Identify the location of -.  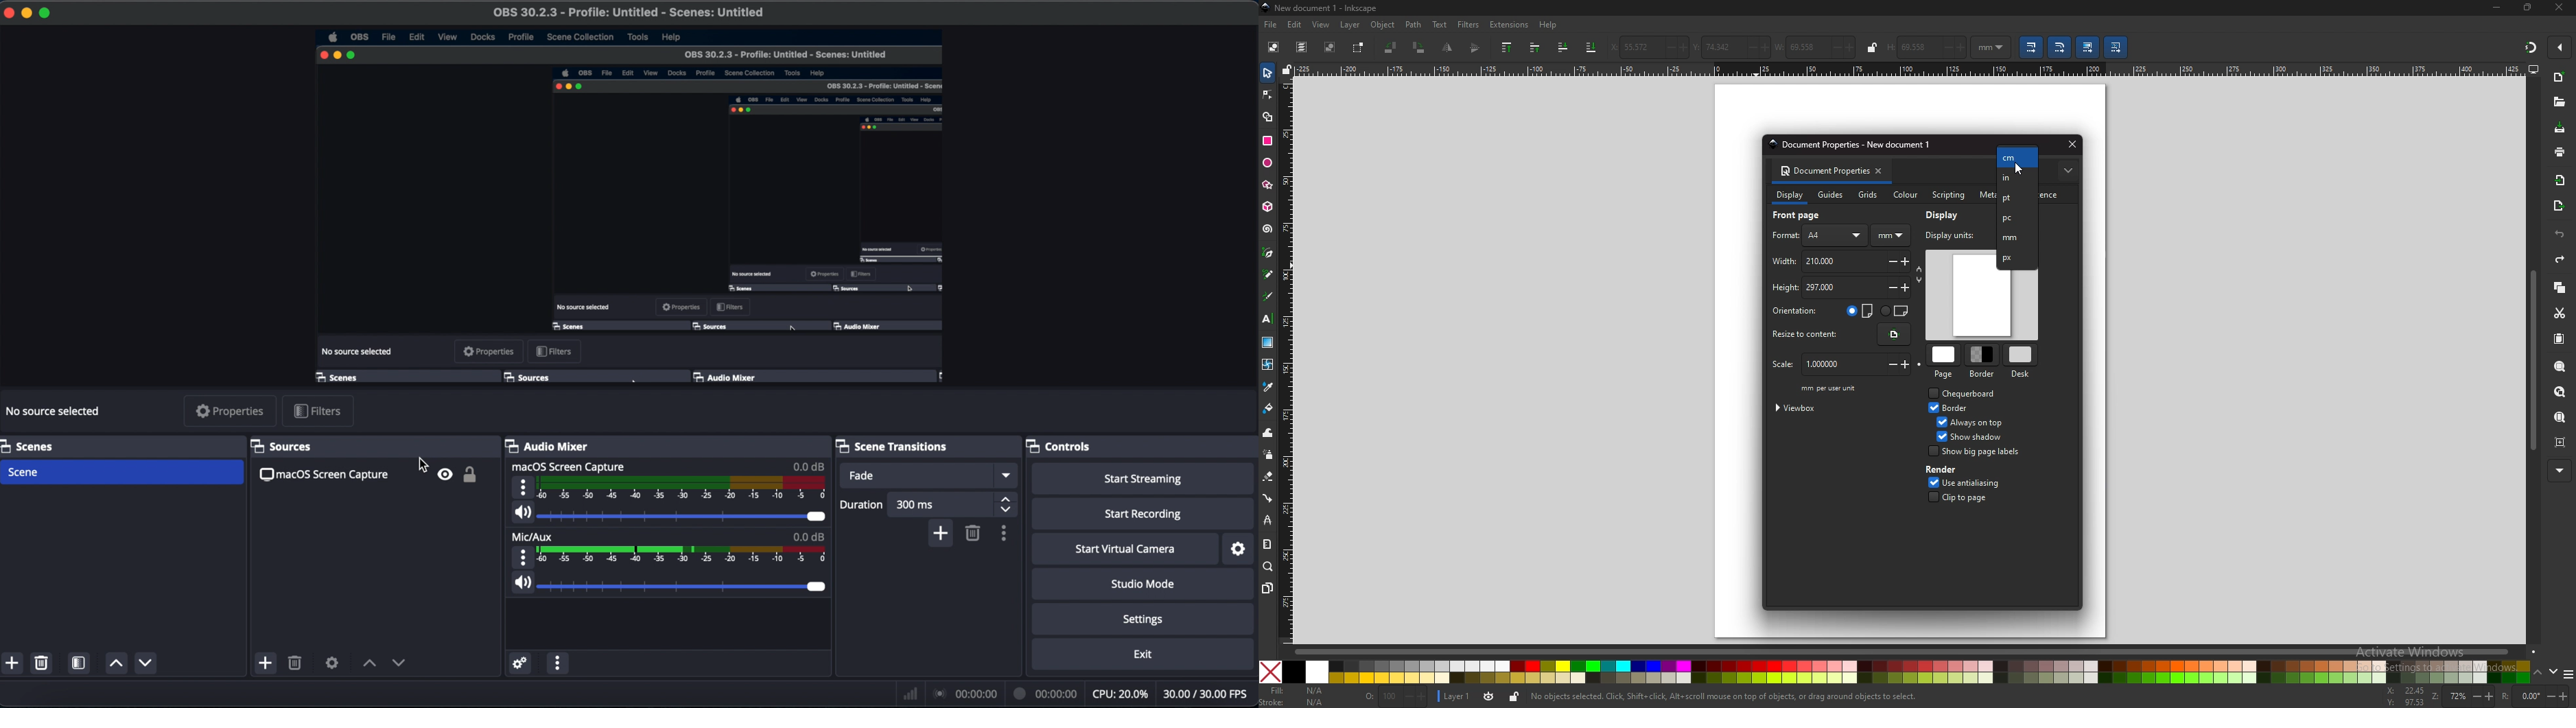
(1890, 261).